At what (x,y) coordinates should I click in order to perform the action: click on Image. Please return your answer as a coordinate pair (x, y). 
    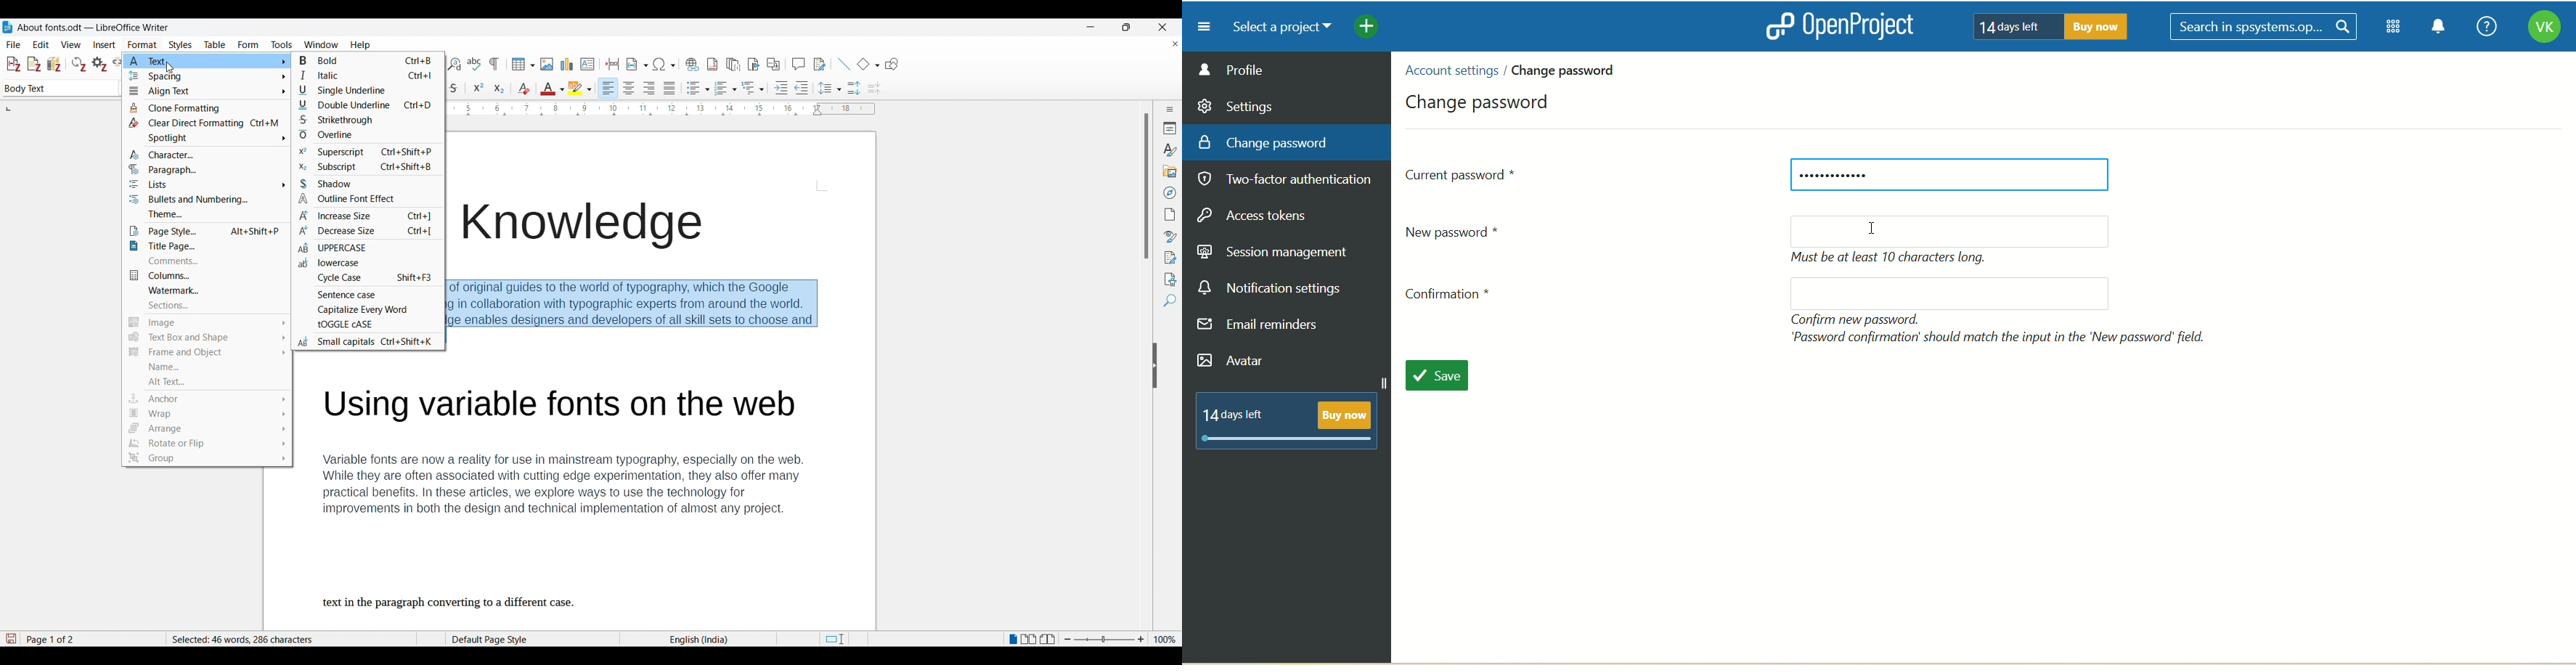
    Looking at the image, I should click on (206, 322).